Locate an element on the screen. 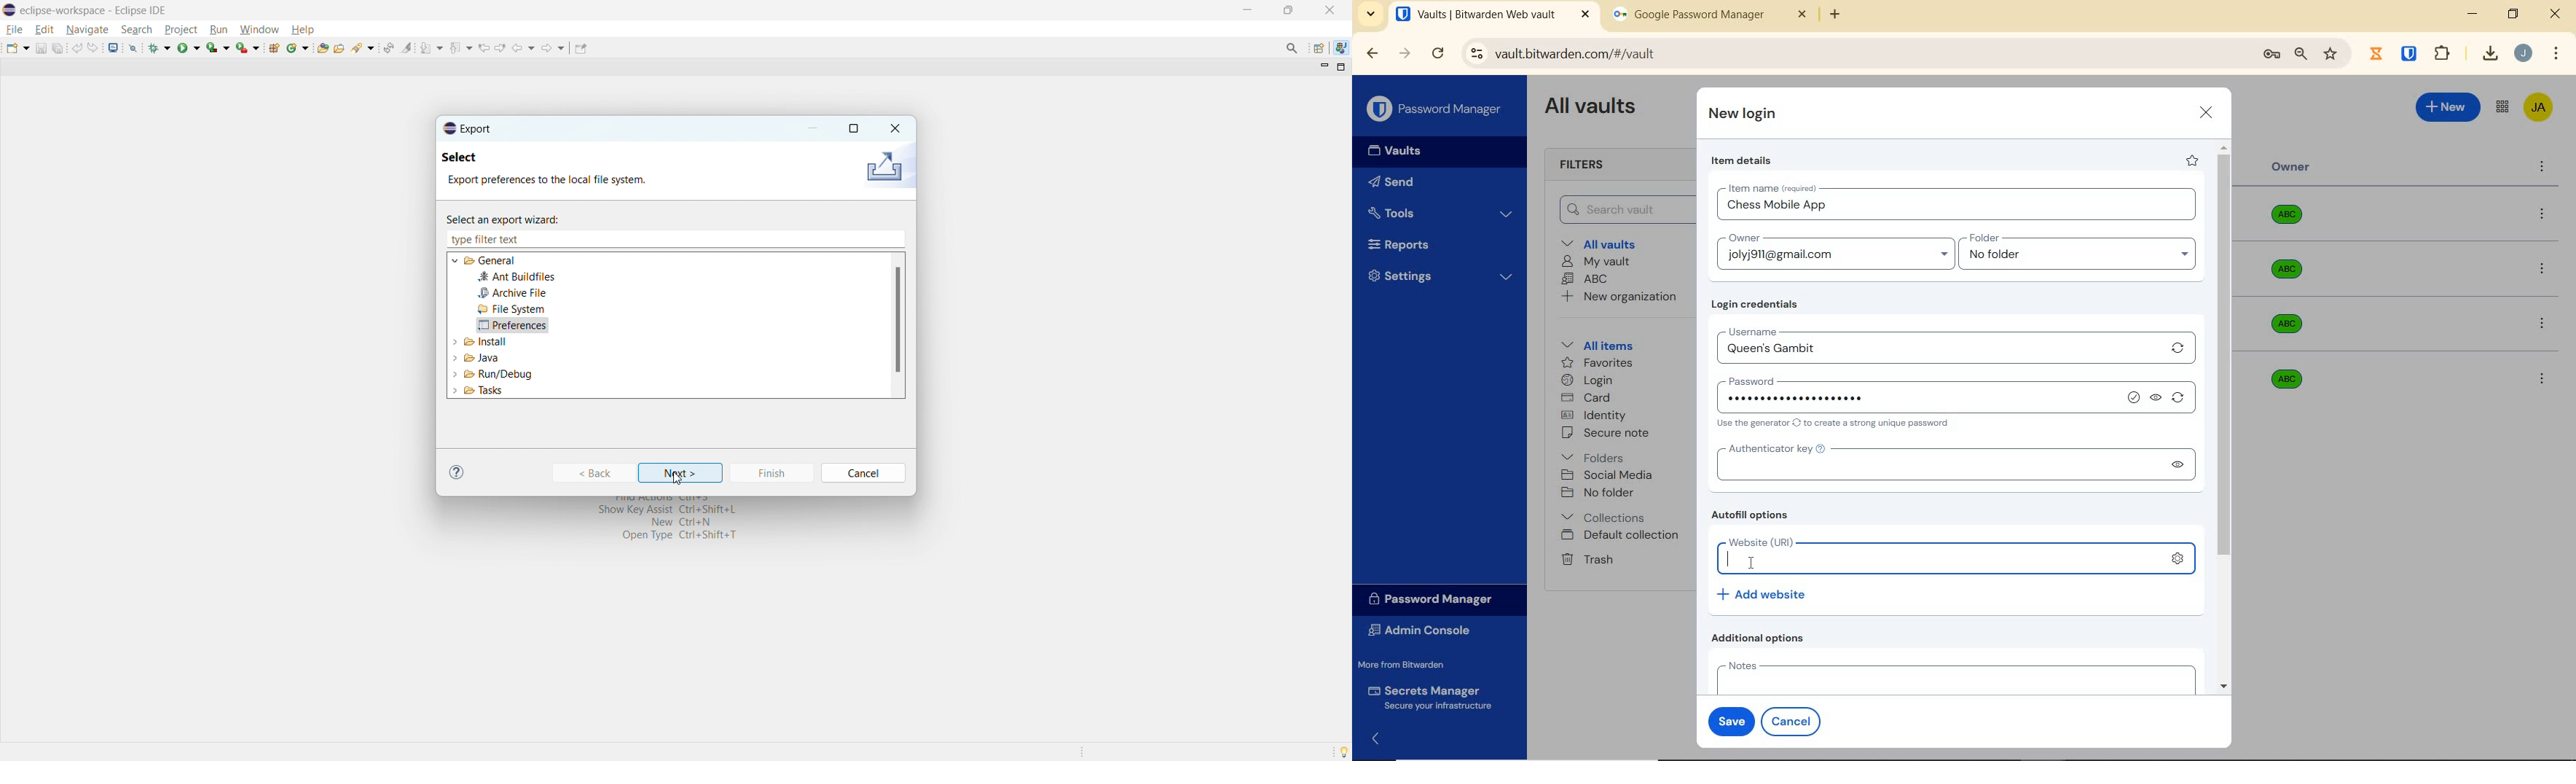  edit is located at coordinates (44, 30).